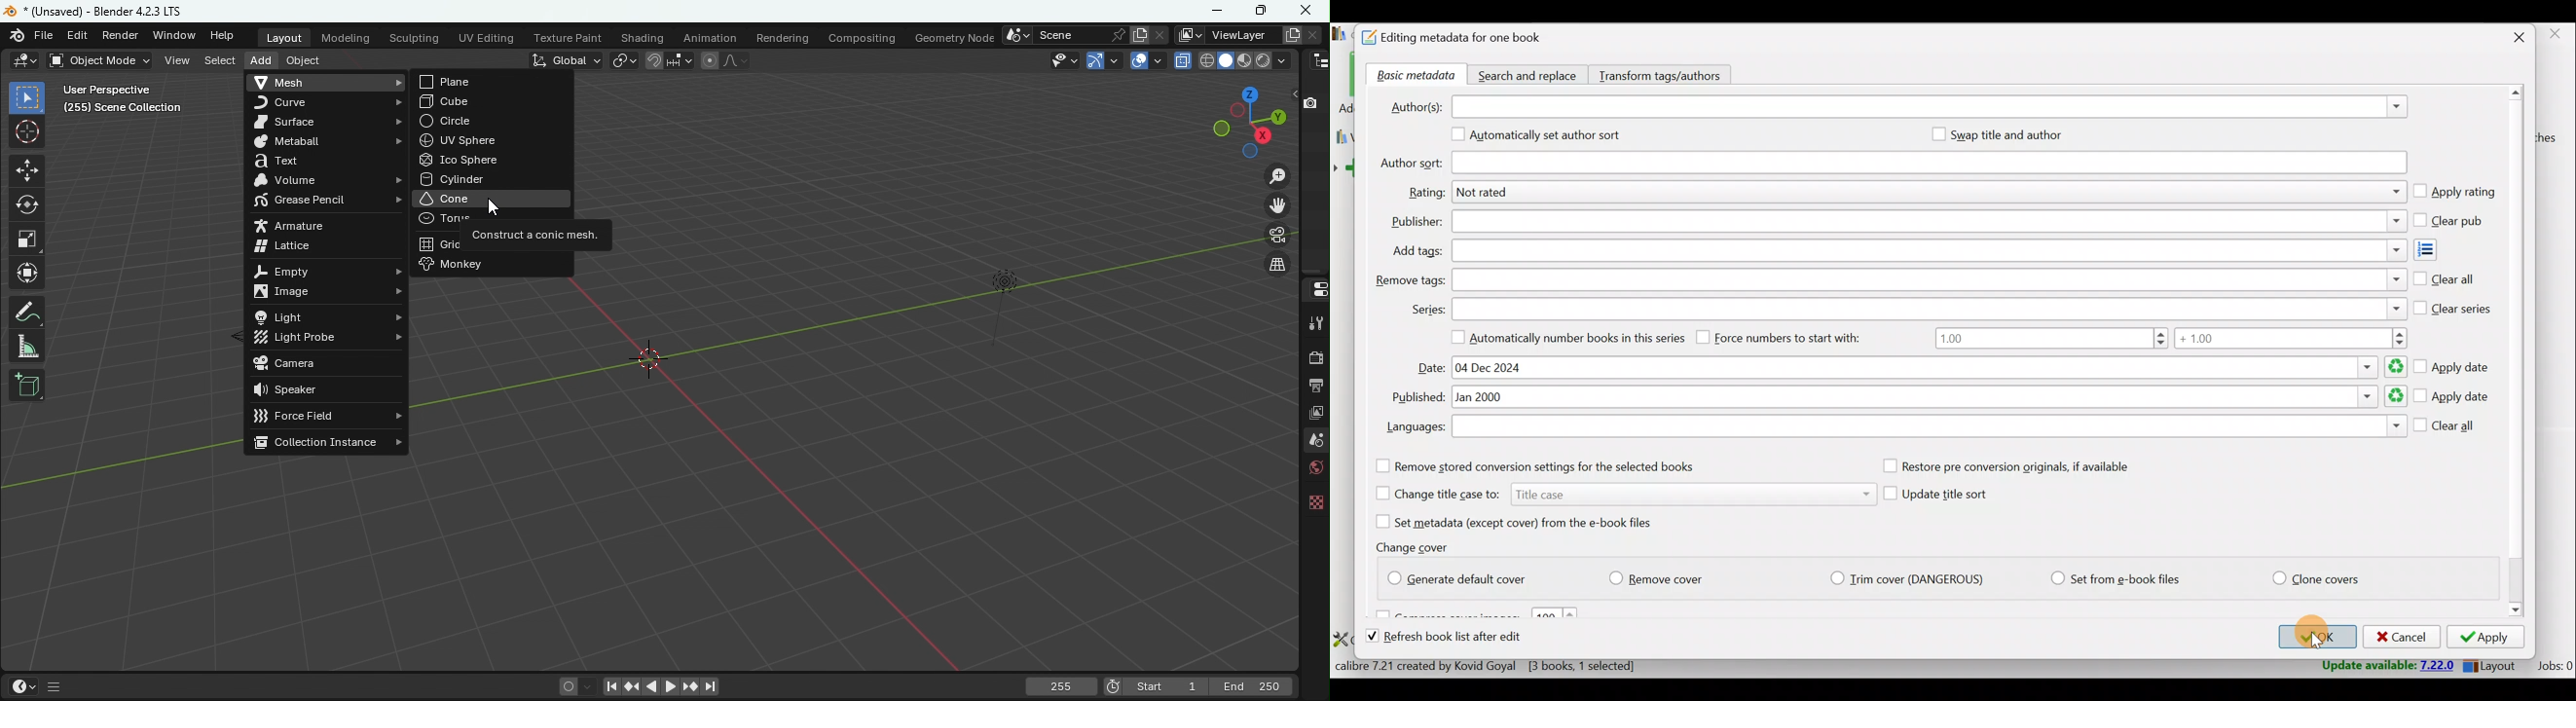 The image size is (2576, 728). What do you see at coordinates (623, 59) in the screenshot?
I see `Transforming pivot point` at bounding box center [623, 59].